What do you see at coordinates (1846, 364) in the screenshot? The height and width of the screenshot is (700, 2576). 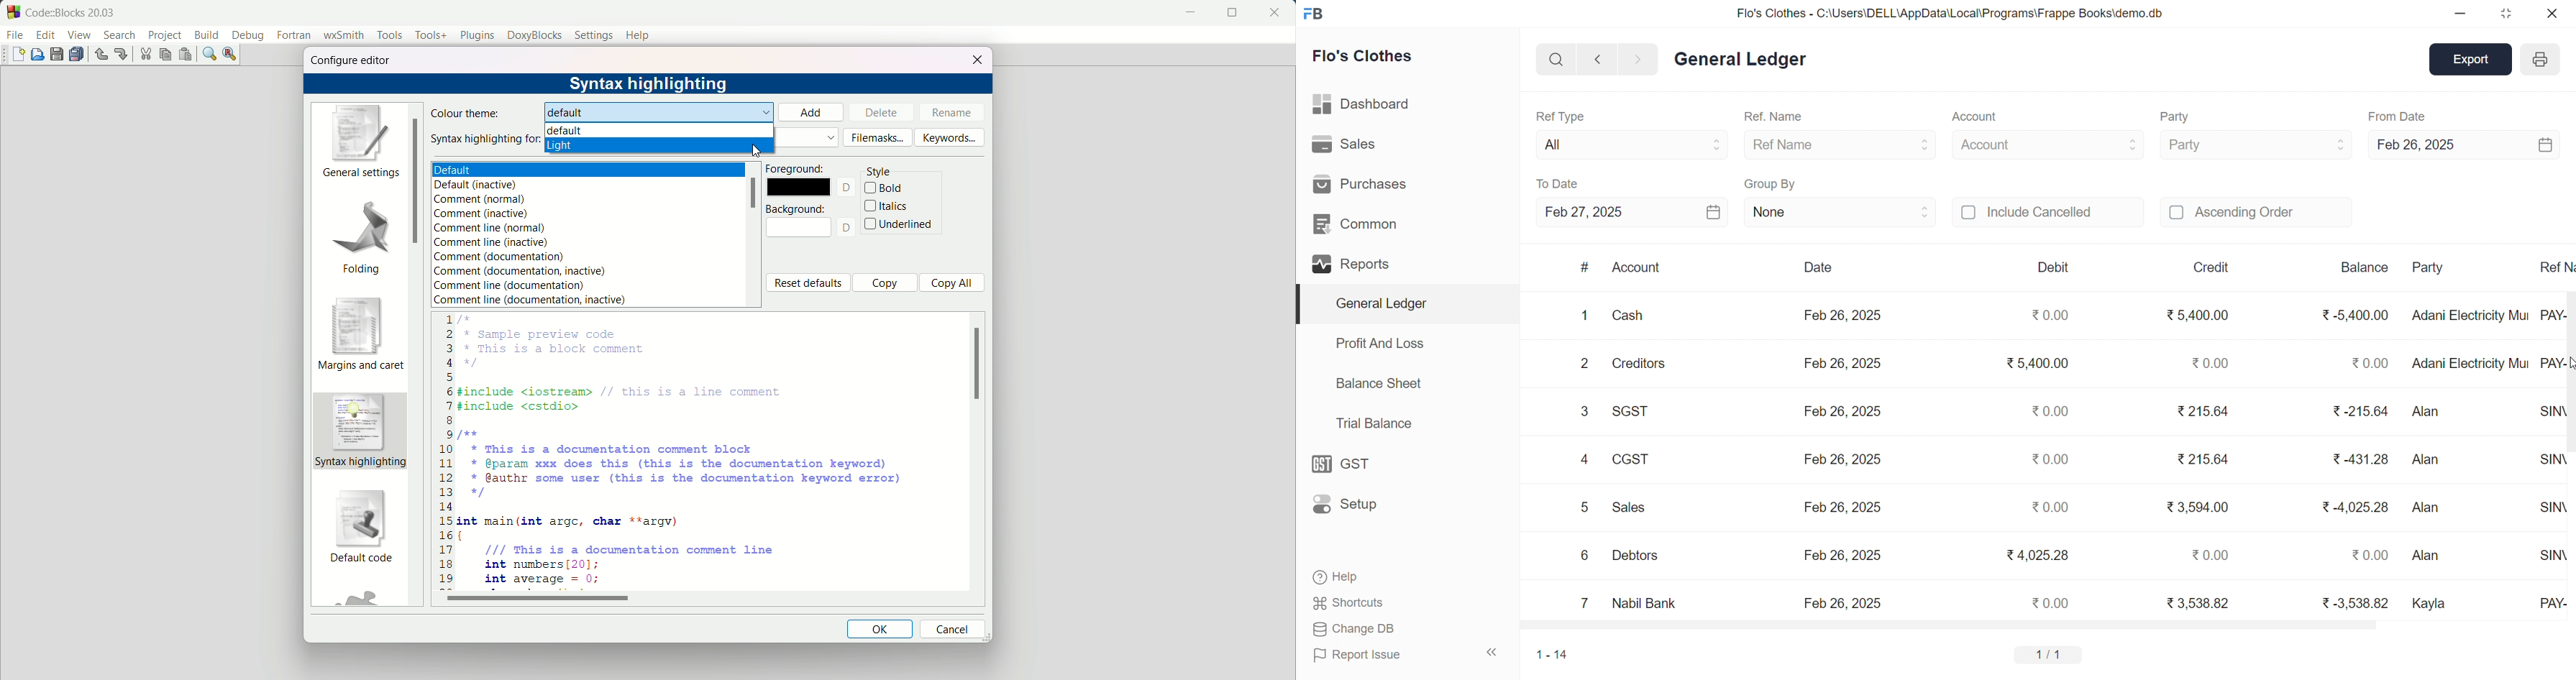 I see `Feb 26, 2025` at bounding box center [1846, 364].